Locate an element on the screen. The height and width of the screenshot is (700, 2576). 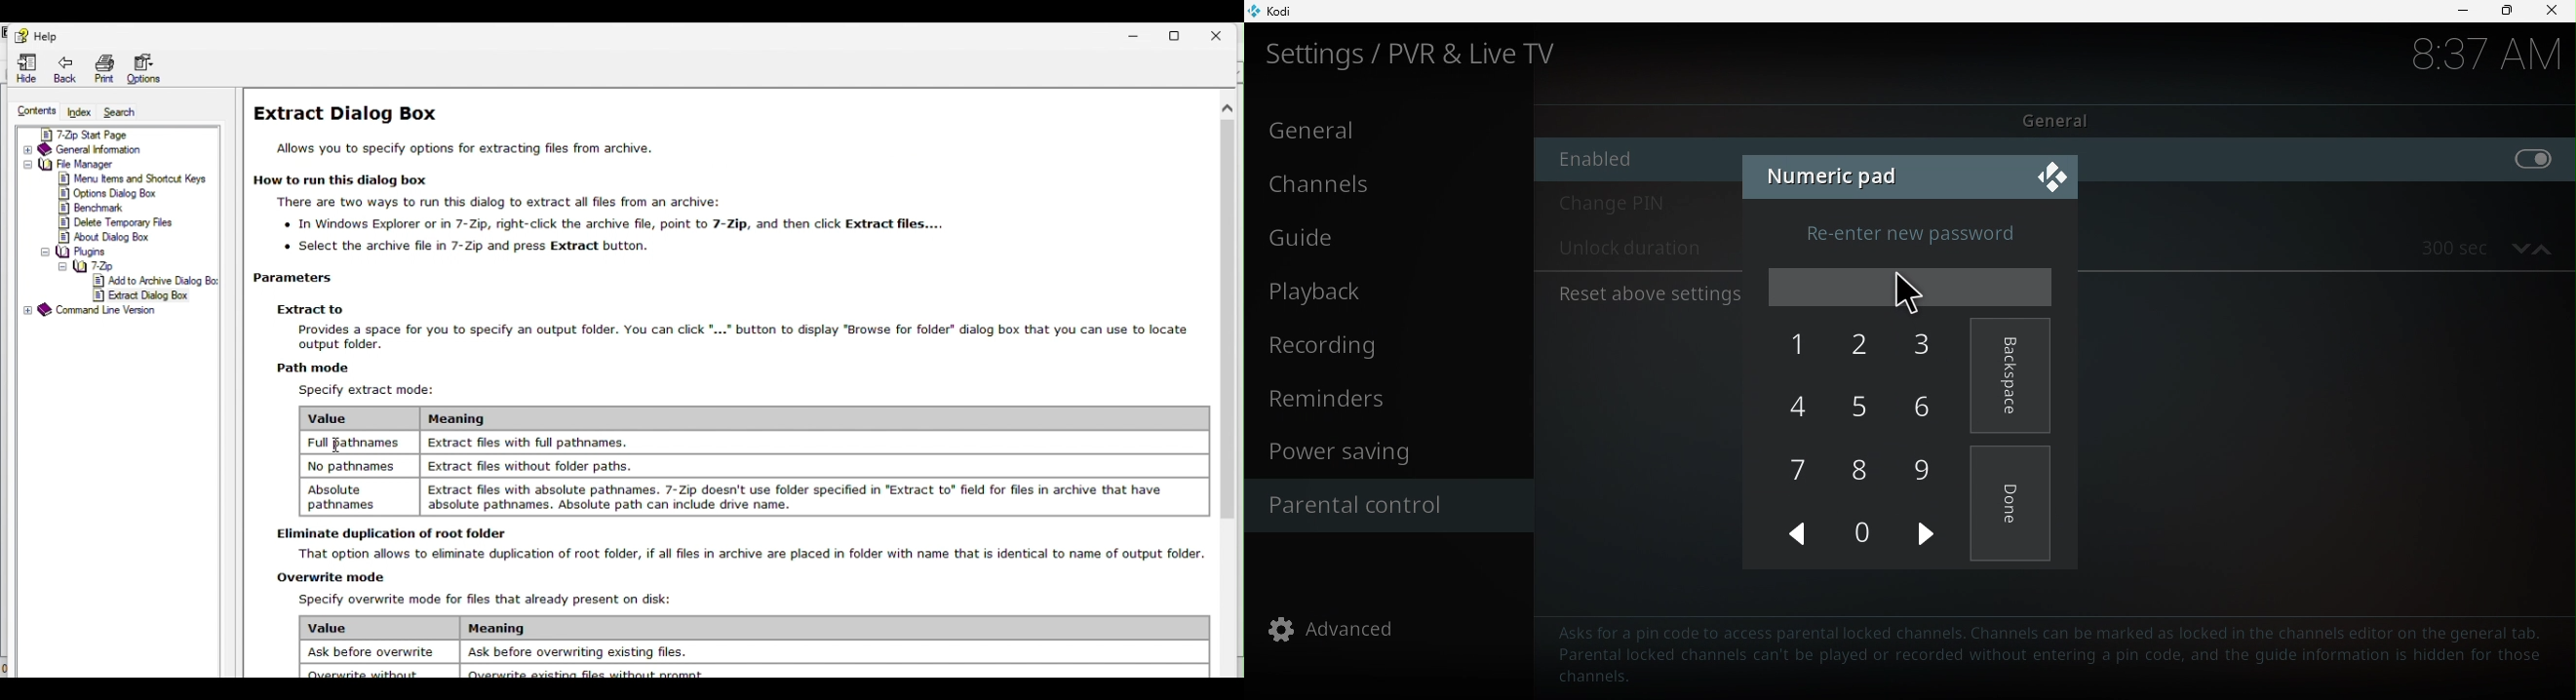
Settings/PVR and Live TV is located at coordinates (1426, 55).